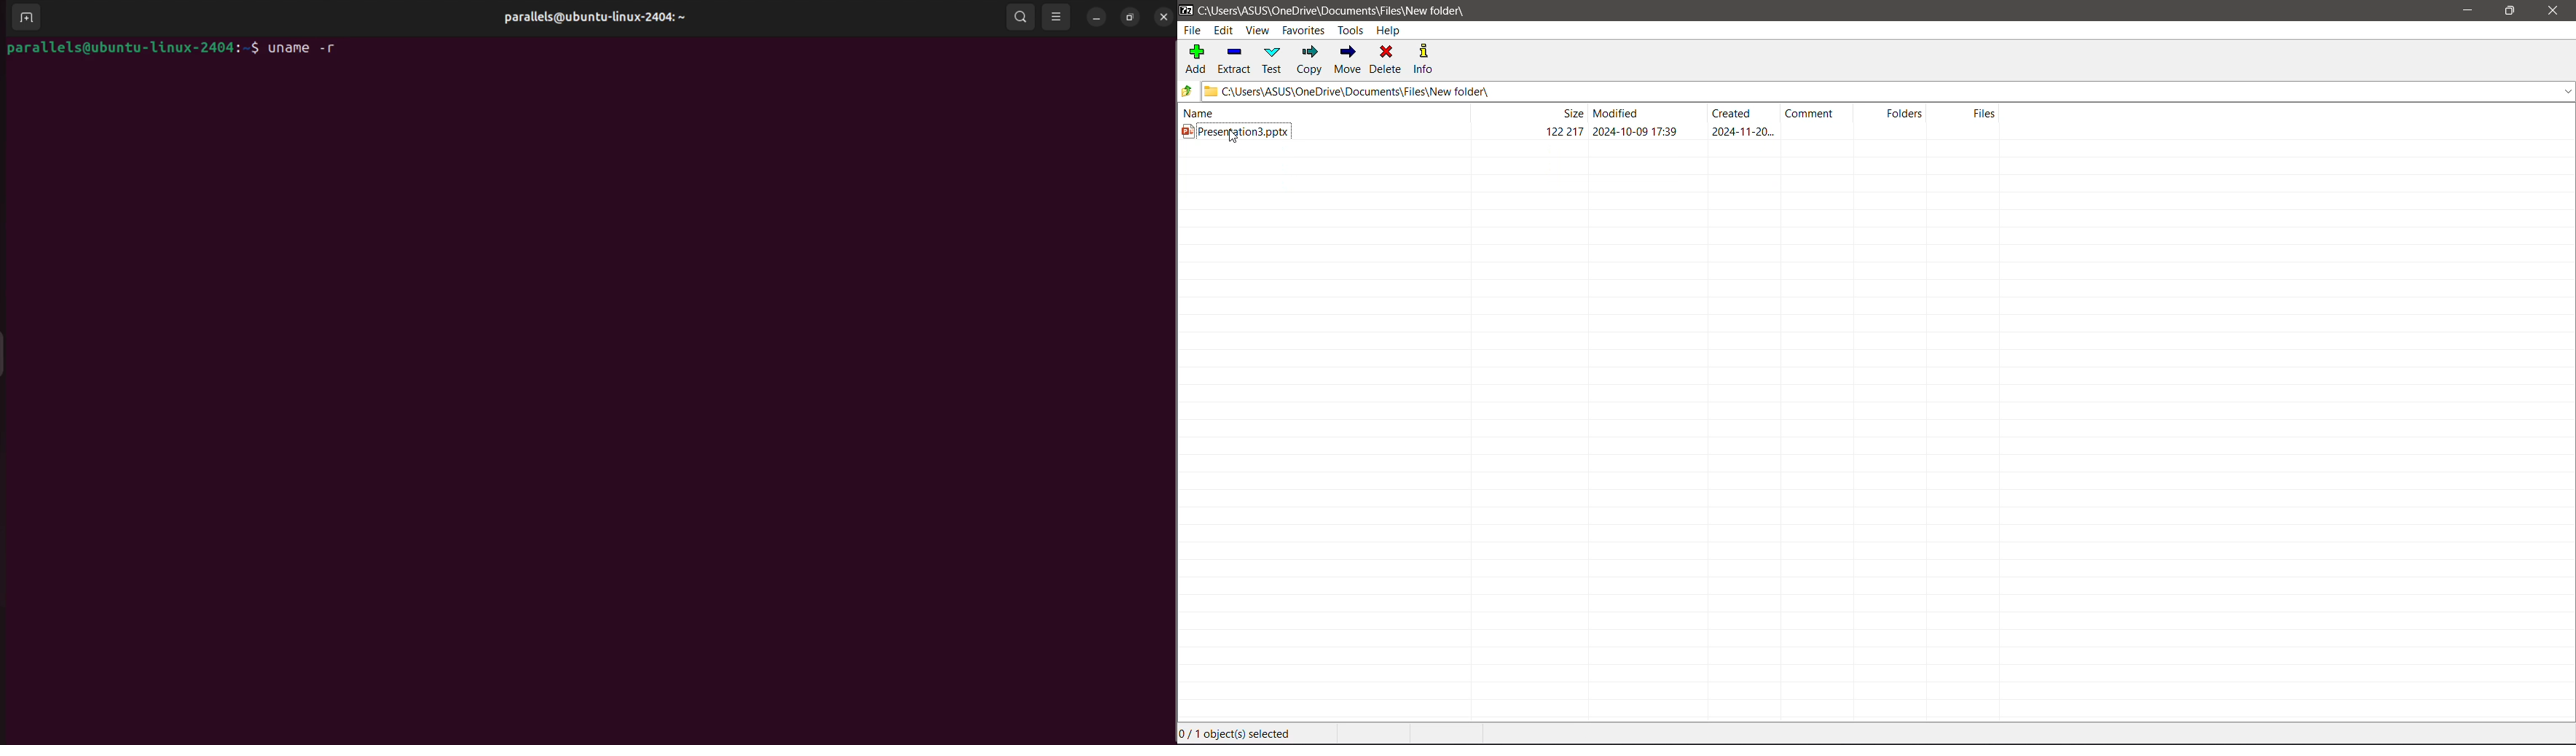  I want to click on View, so click(1257, 31).